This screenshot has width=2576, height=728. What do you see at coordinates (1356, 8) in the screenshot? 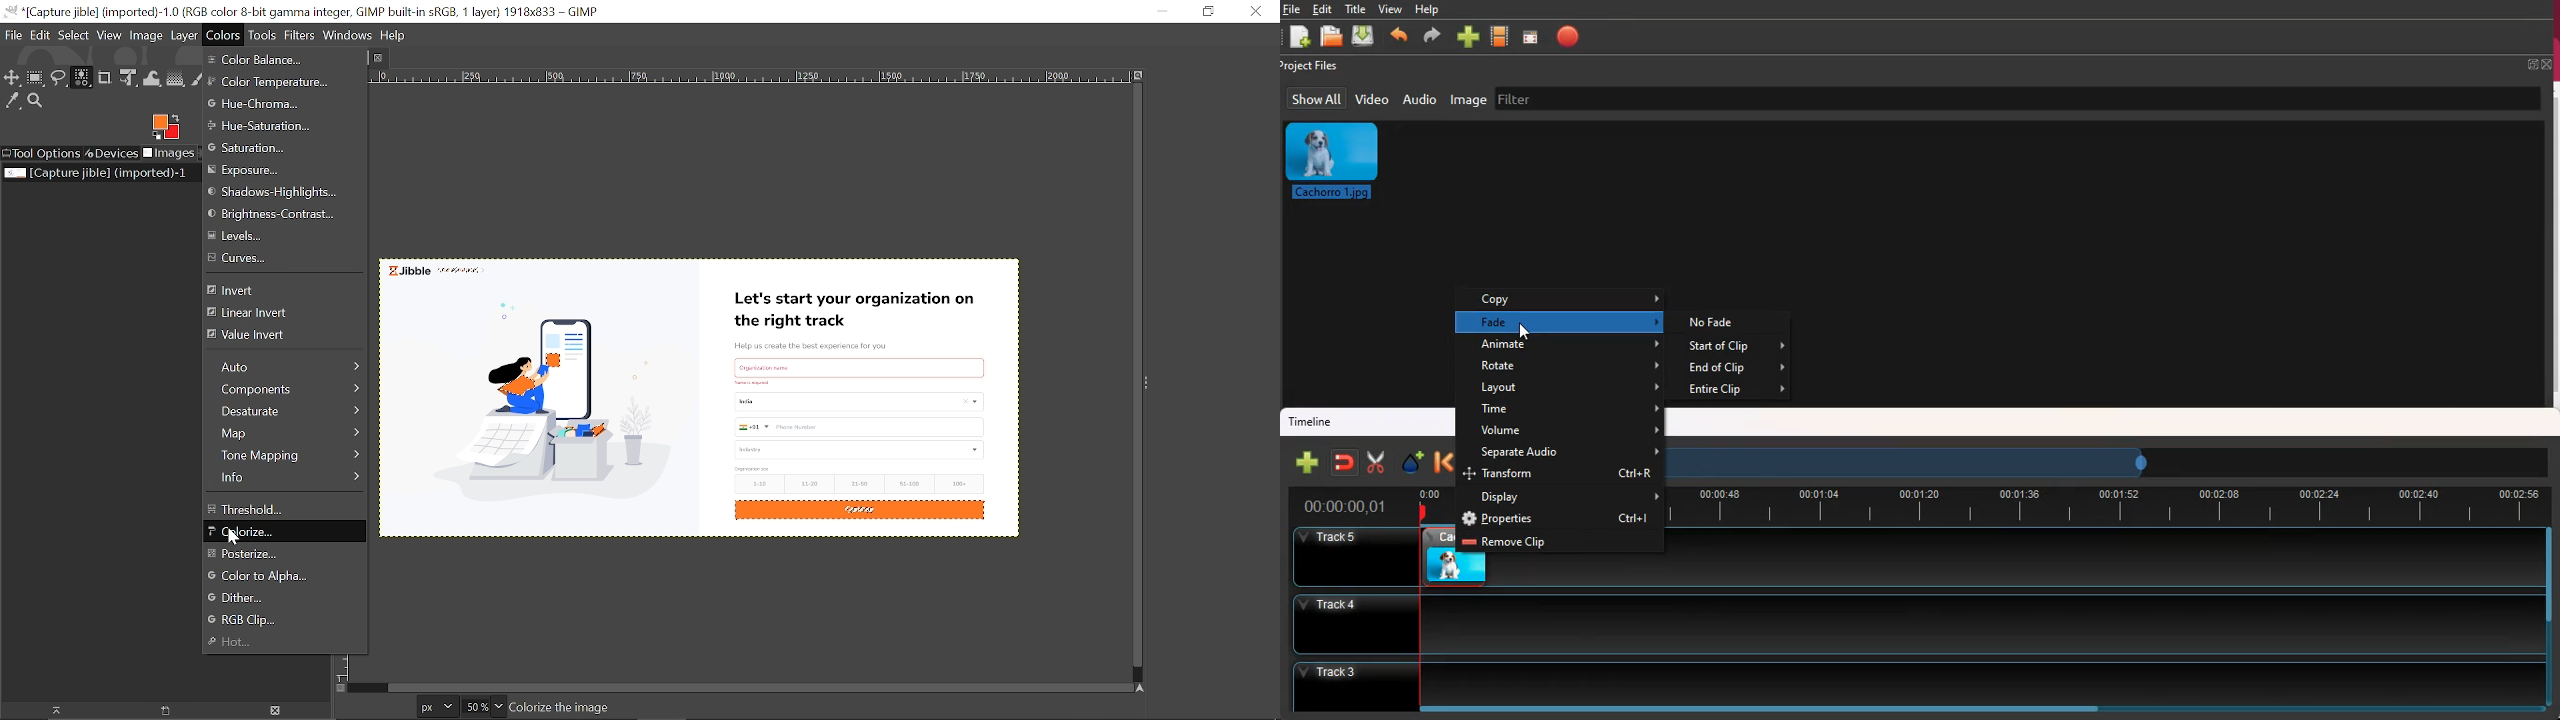
I see `title` at bounding box center [1356, 8].